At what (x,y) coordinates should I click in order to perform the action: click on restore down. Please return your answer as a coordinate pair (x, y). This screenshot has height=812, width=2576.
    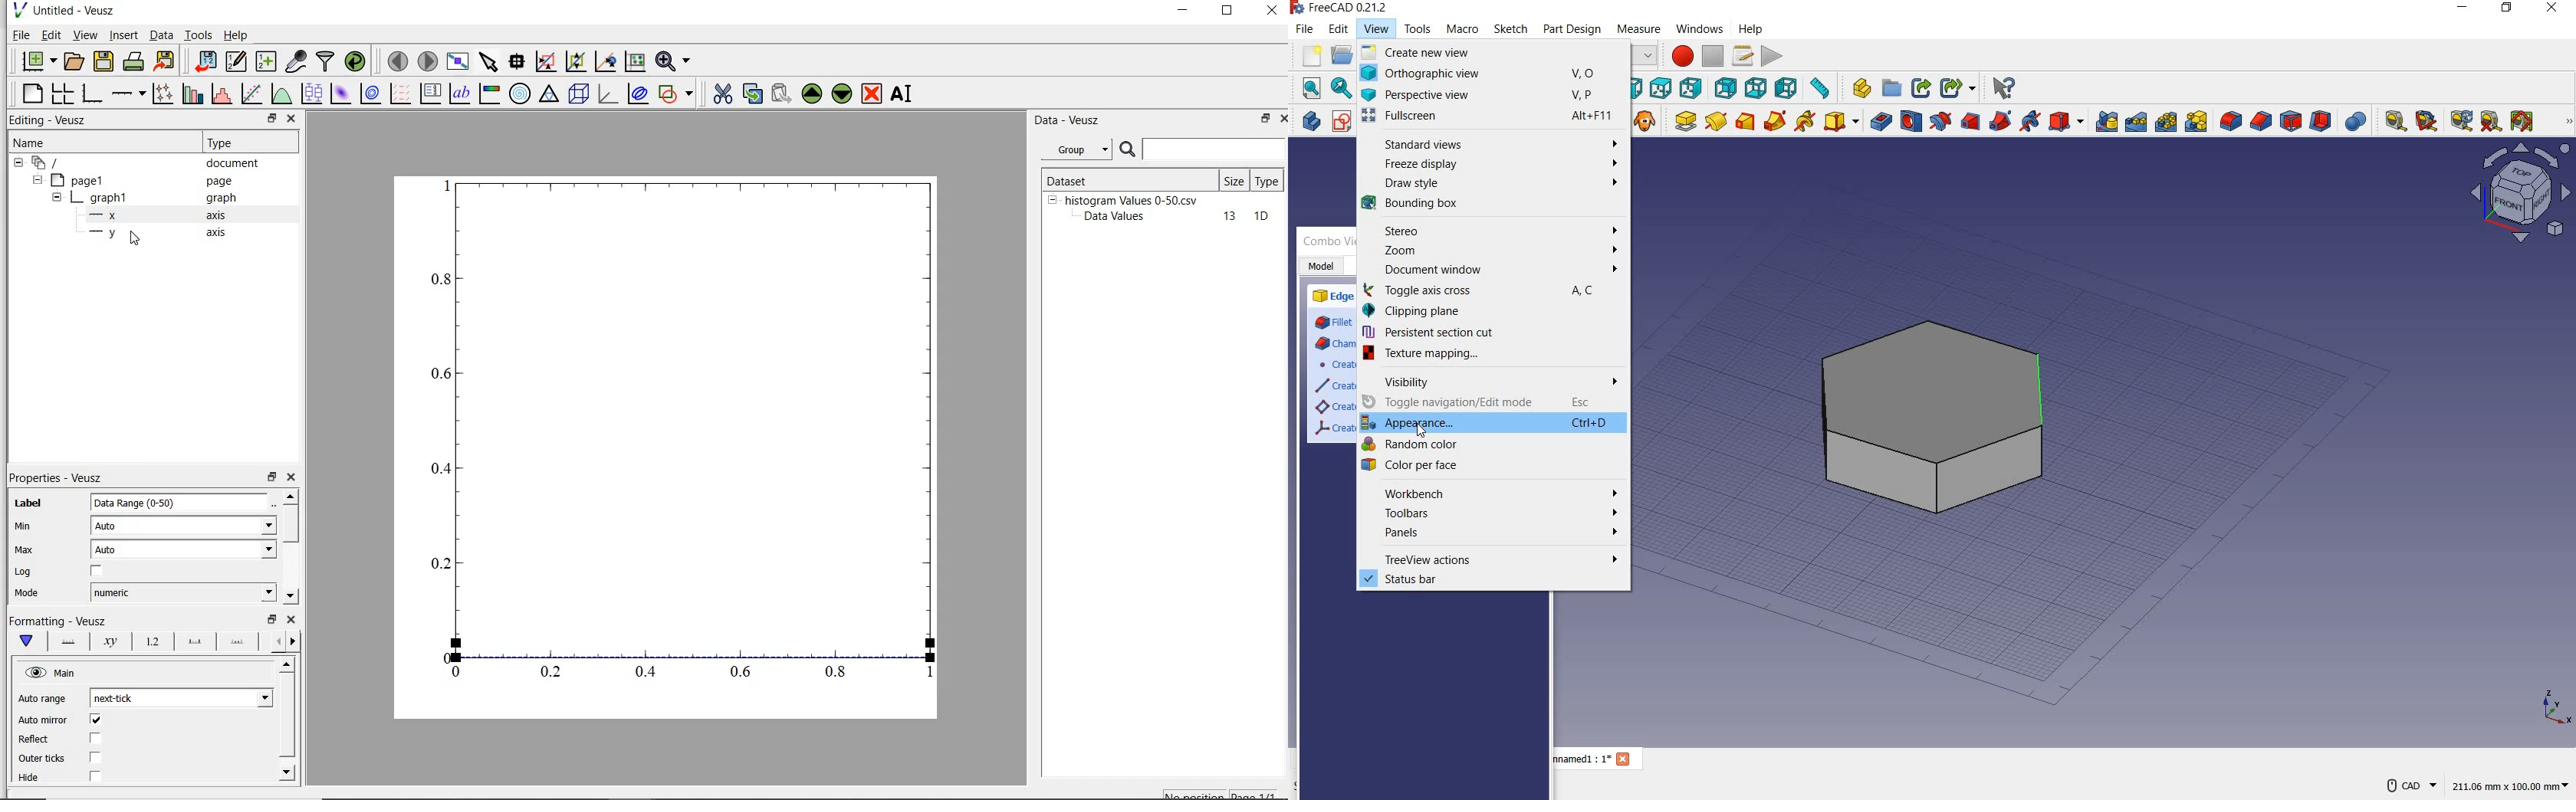
    Looking at the image, I should click on (1227, 12).